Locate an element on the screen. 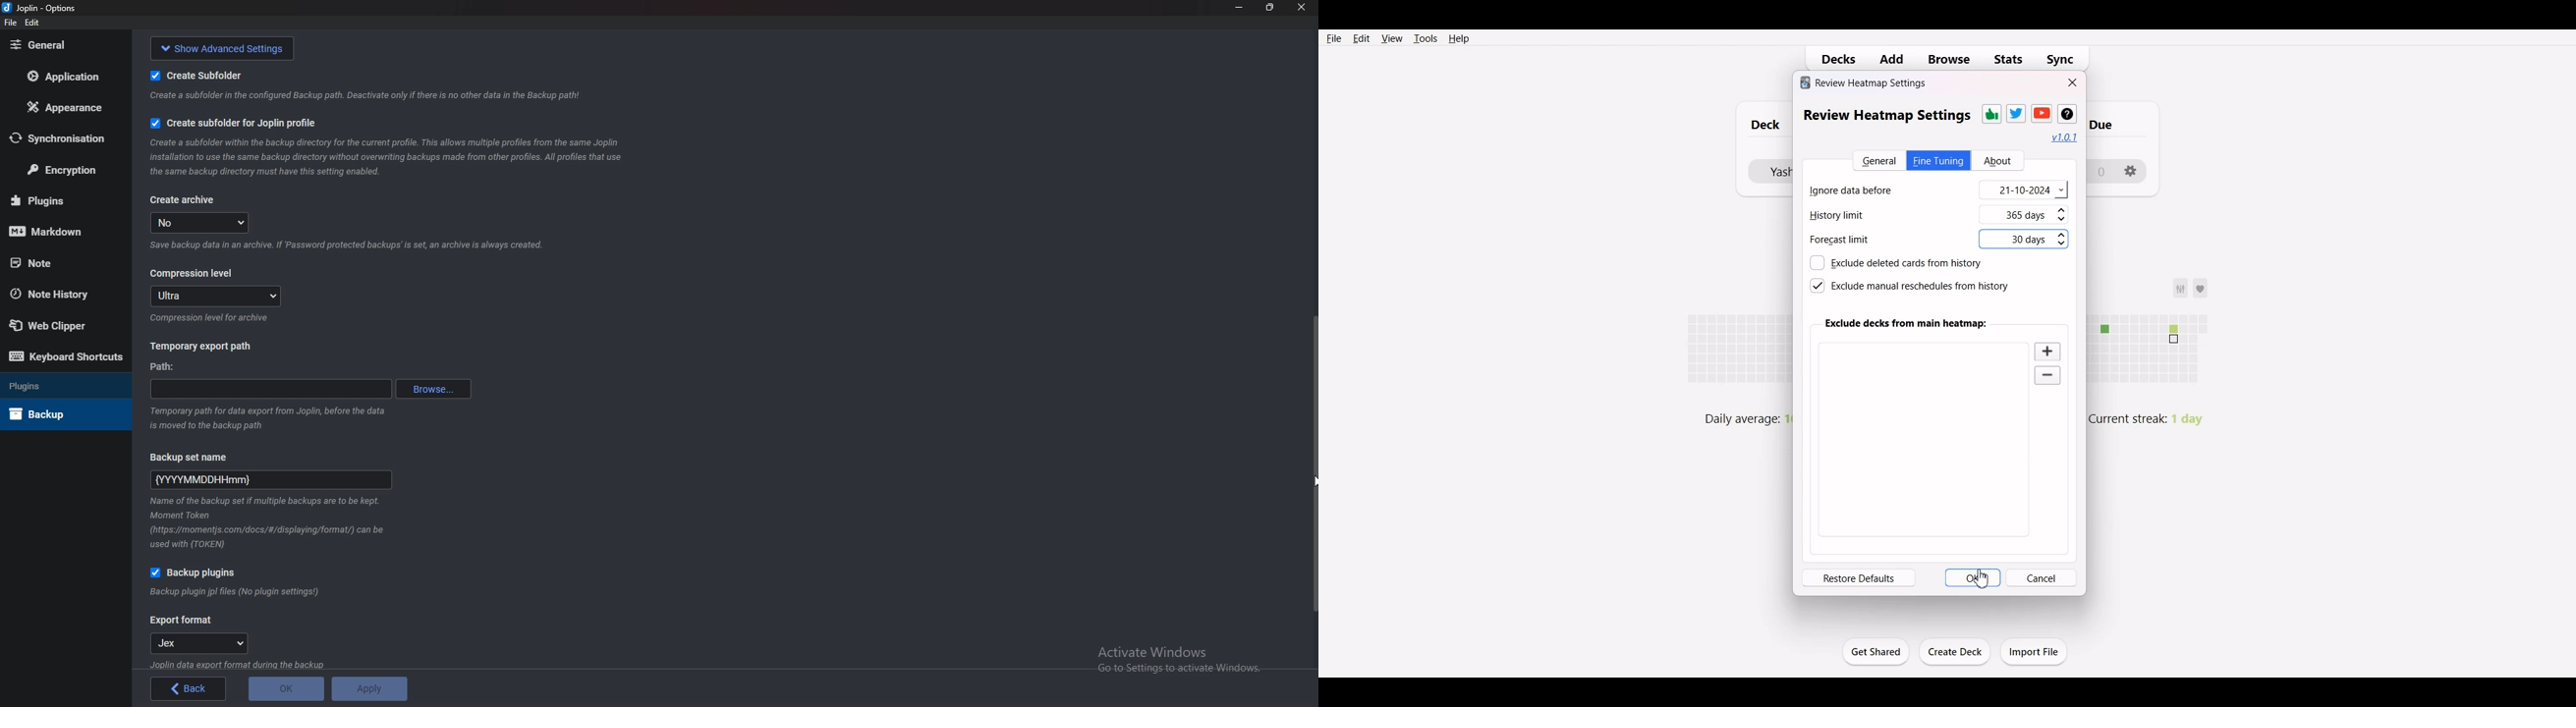 Image resolution: width=2576 pixels, height=728 pixels. Compression level is located at coordinates (199, 275).